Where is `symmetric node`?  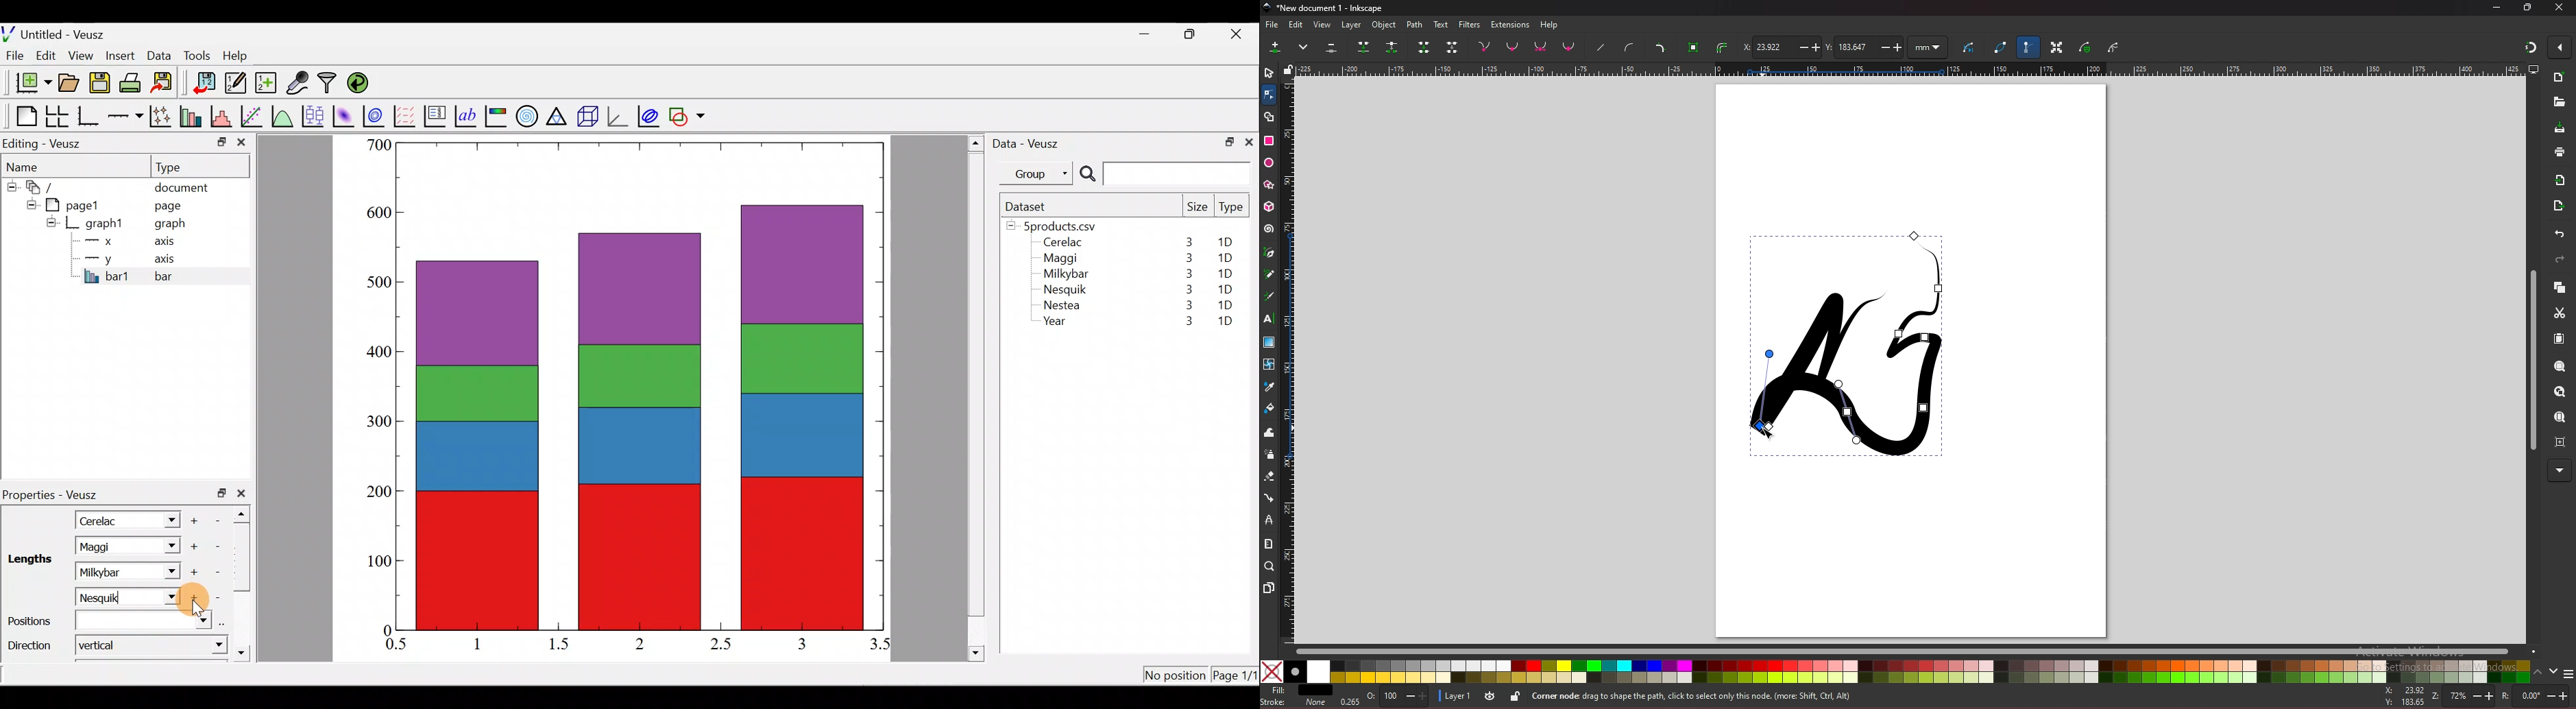
symmetric node is located at coordinates (1540, 46).